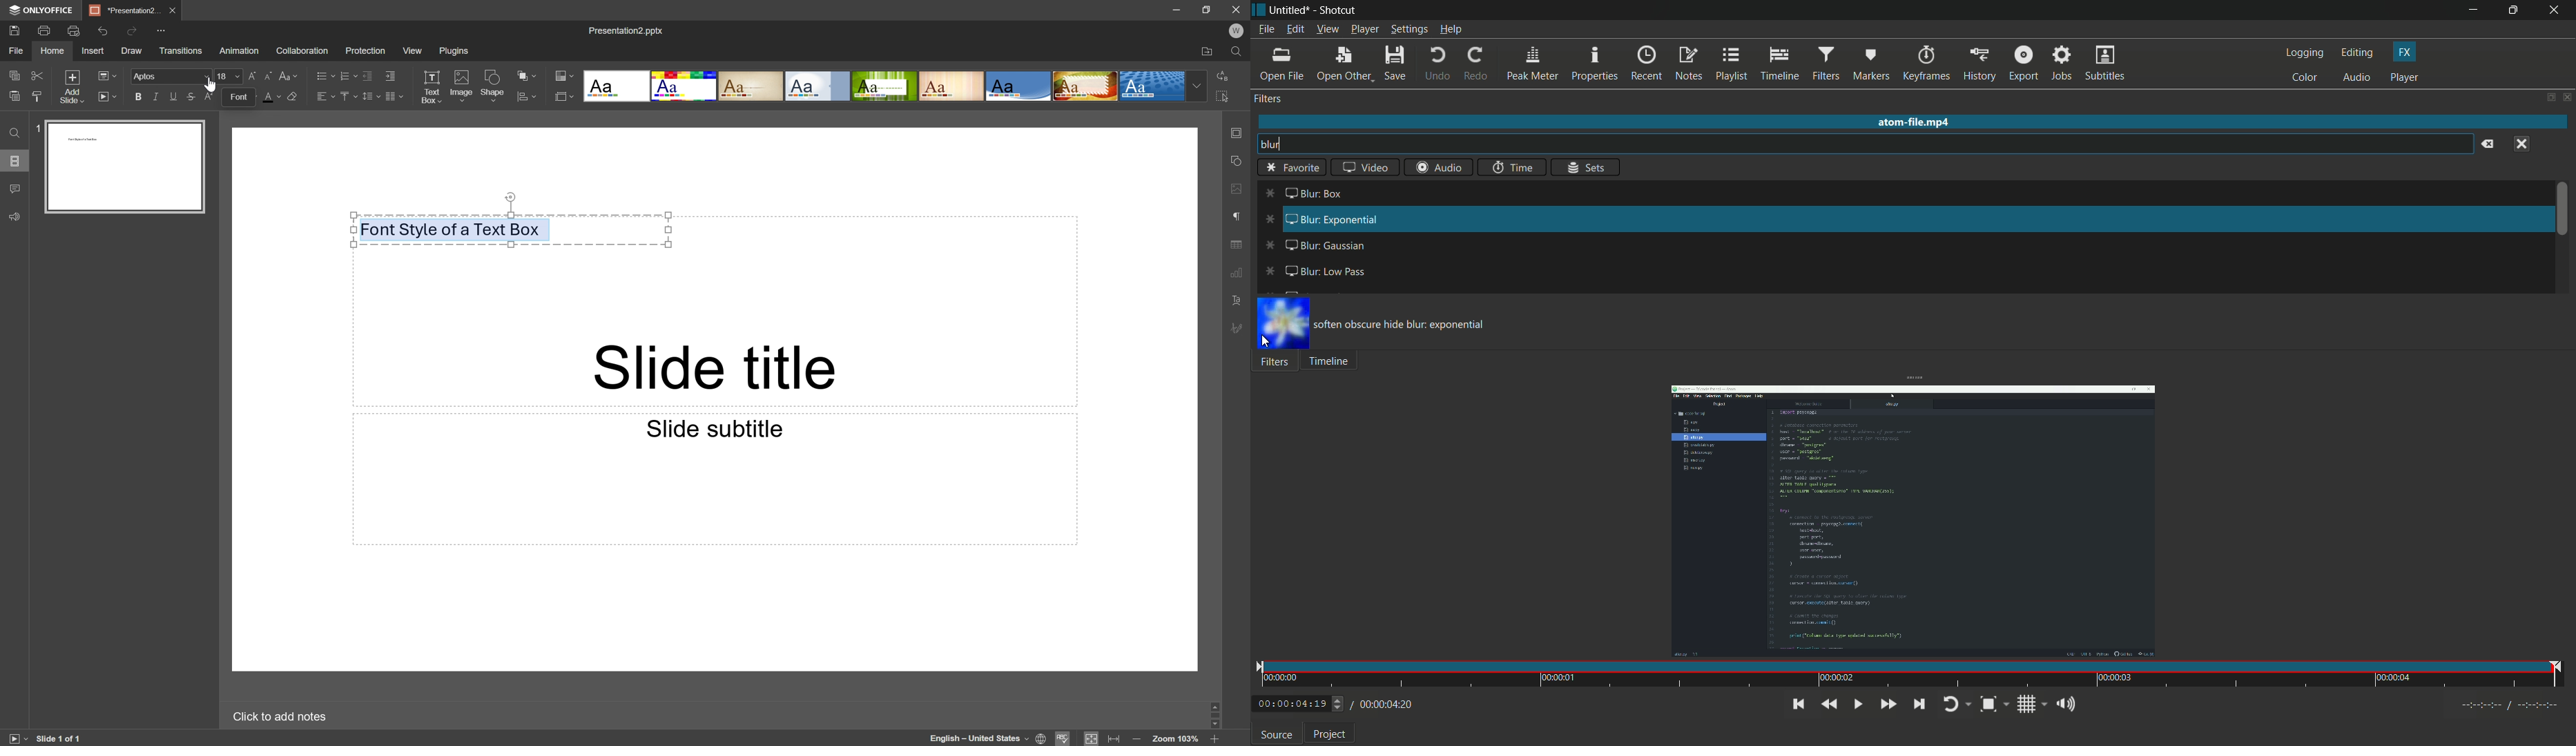 The image size is (2576, 756). What do you see at coordinates (15, 30) in the screenshot?
I see `Save` at bounding box center [15, 30].